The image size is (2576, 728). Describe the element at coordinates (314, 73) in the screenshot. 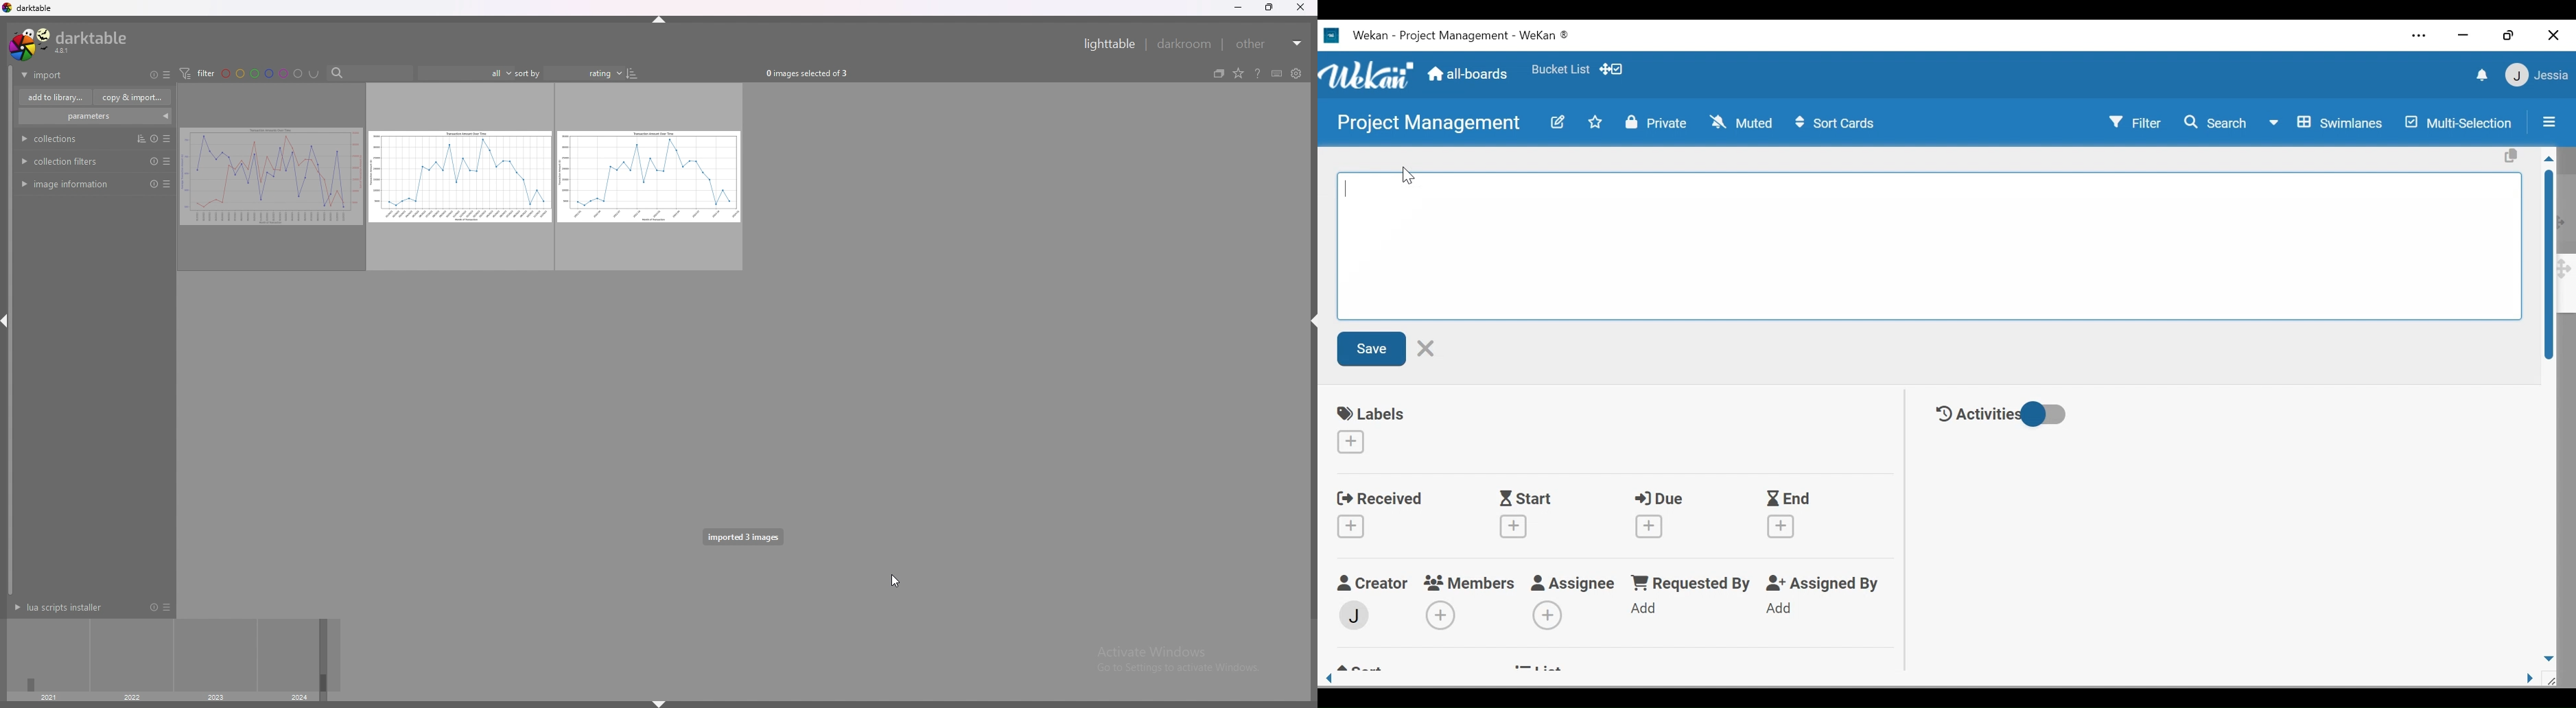

I see `include color label` at that location.